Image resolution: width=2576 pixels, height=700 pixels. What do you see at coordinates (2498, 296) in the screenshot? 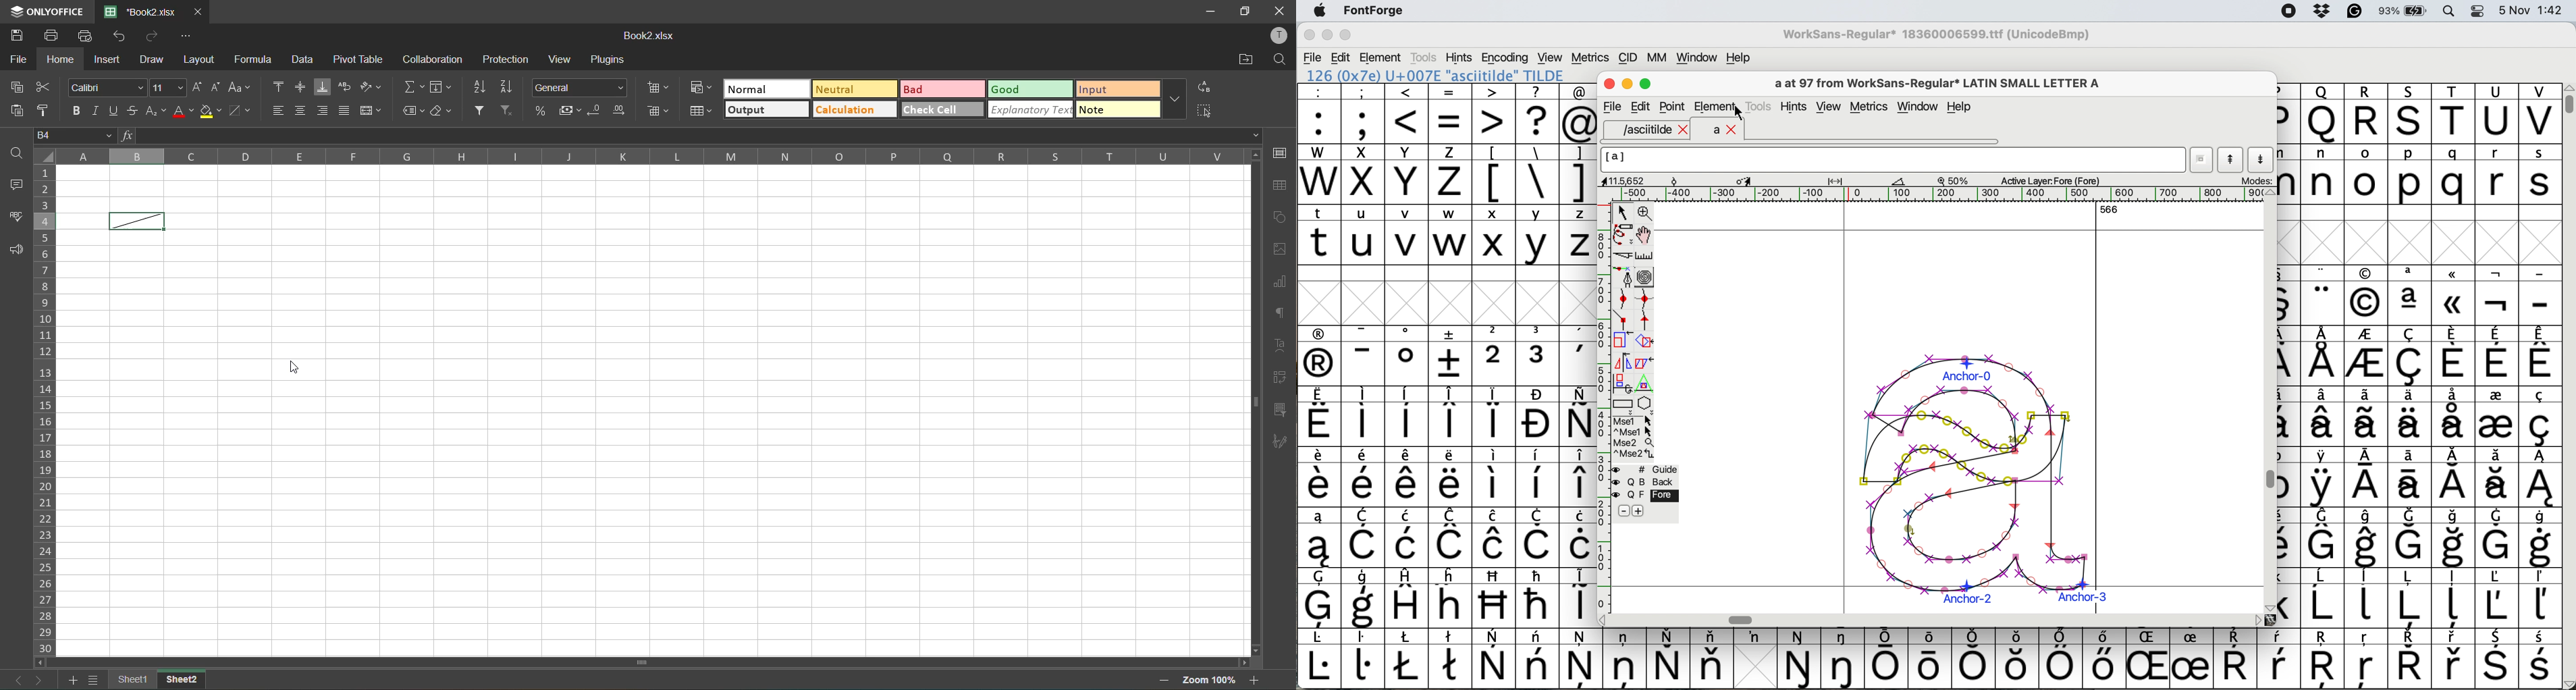
I see `symbol` at bounding box center [2498, 296].